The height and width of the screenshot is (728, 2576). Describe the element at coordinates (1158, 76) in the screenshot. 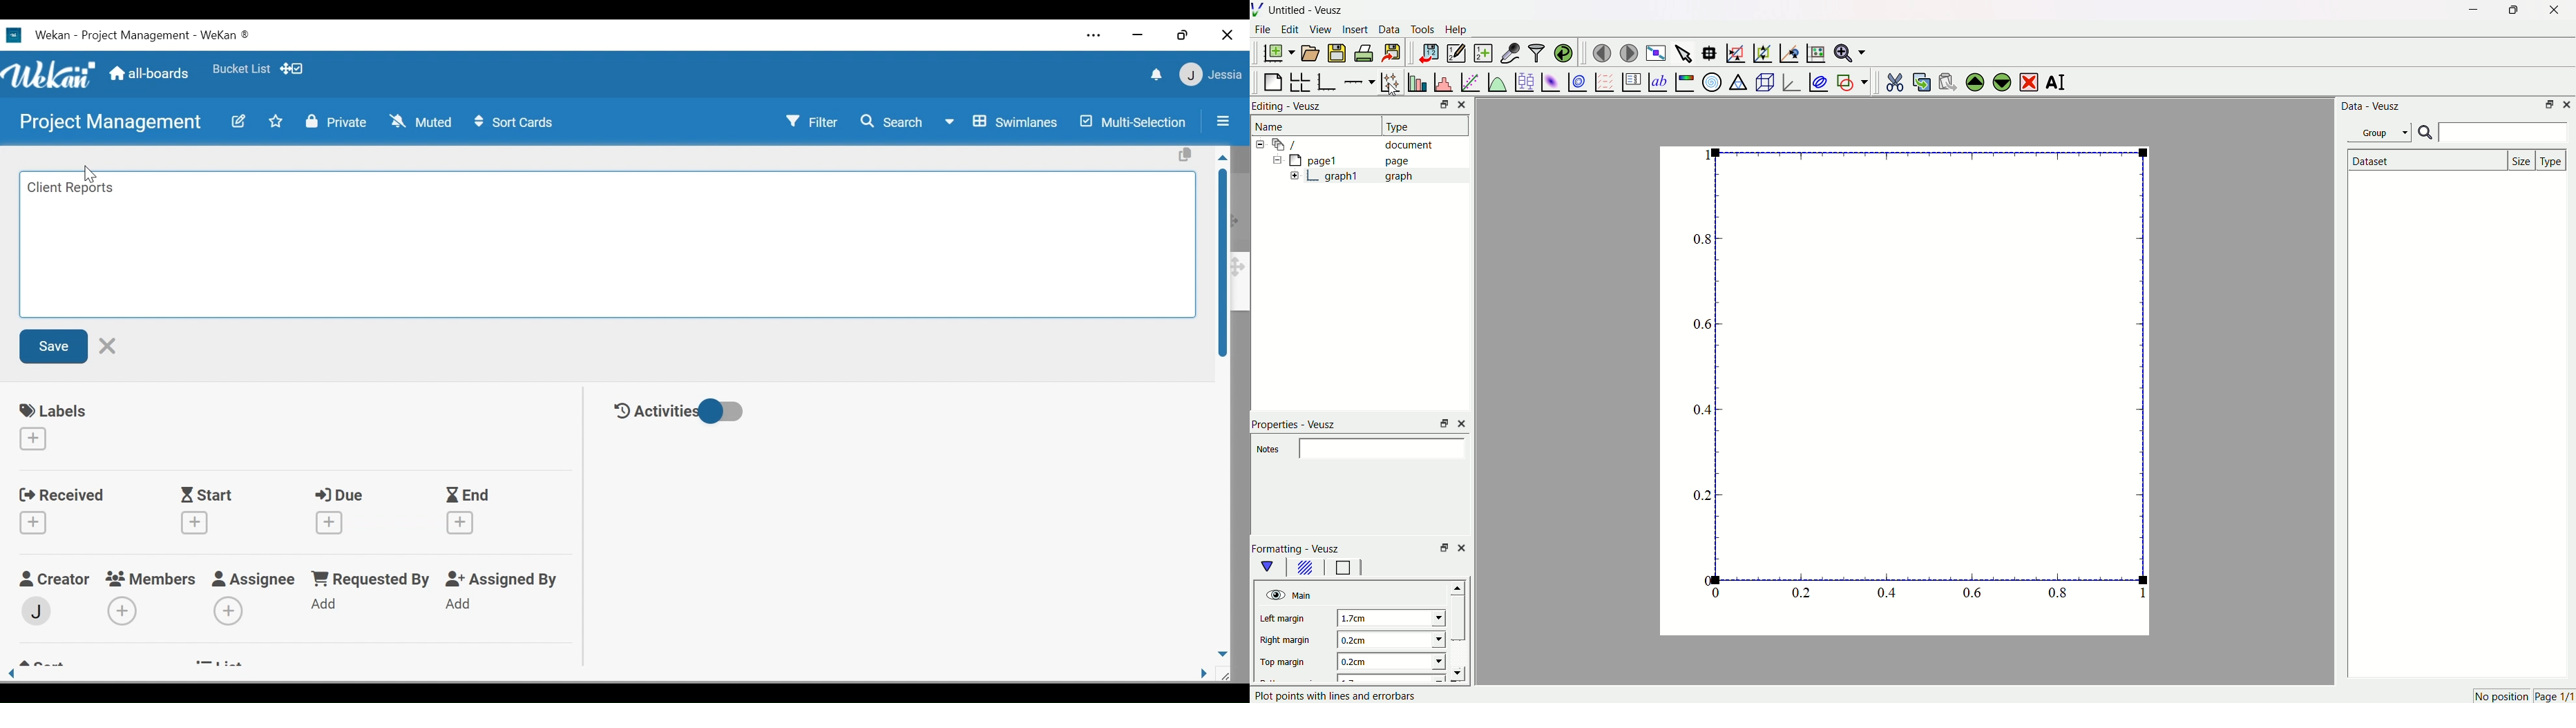

I see `notification` at that location.